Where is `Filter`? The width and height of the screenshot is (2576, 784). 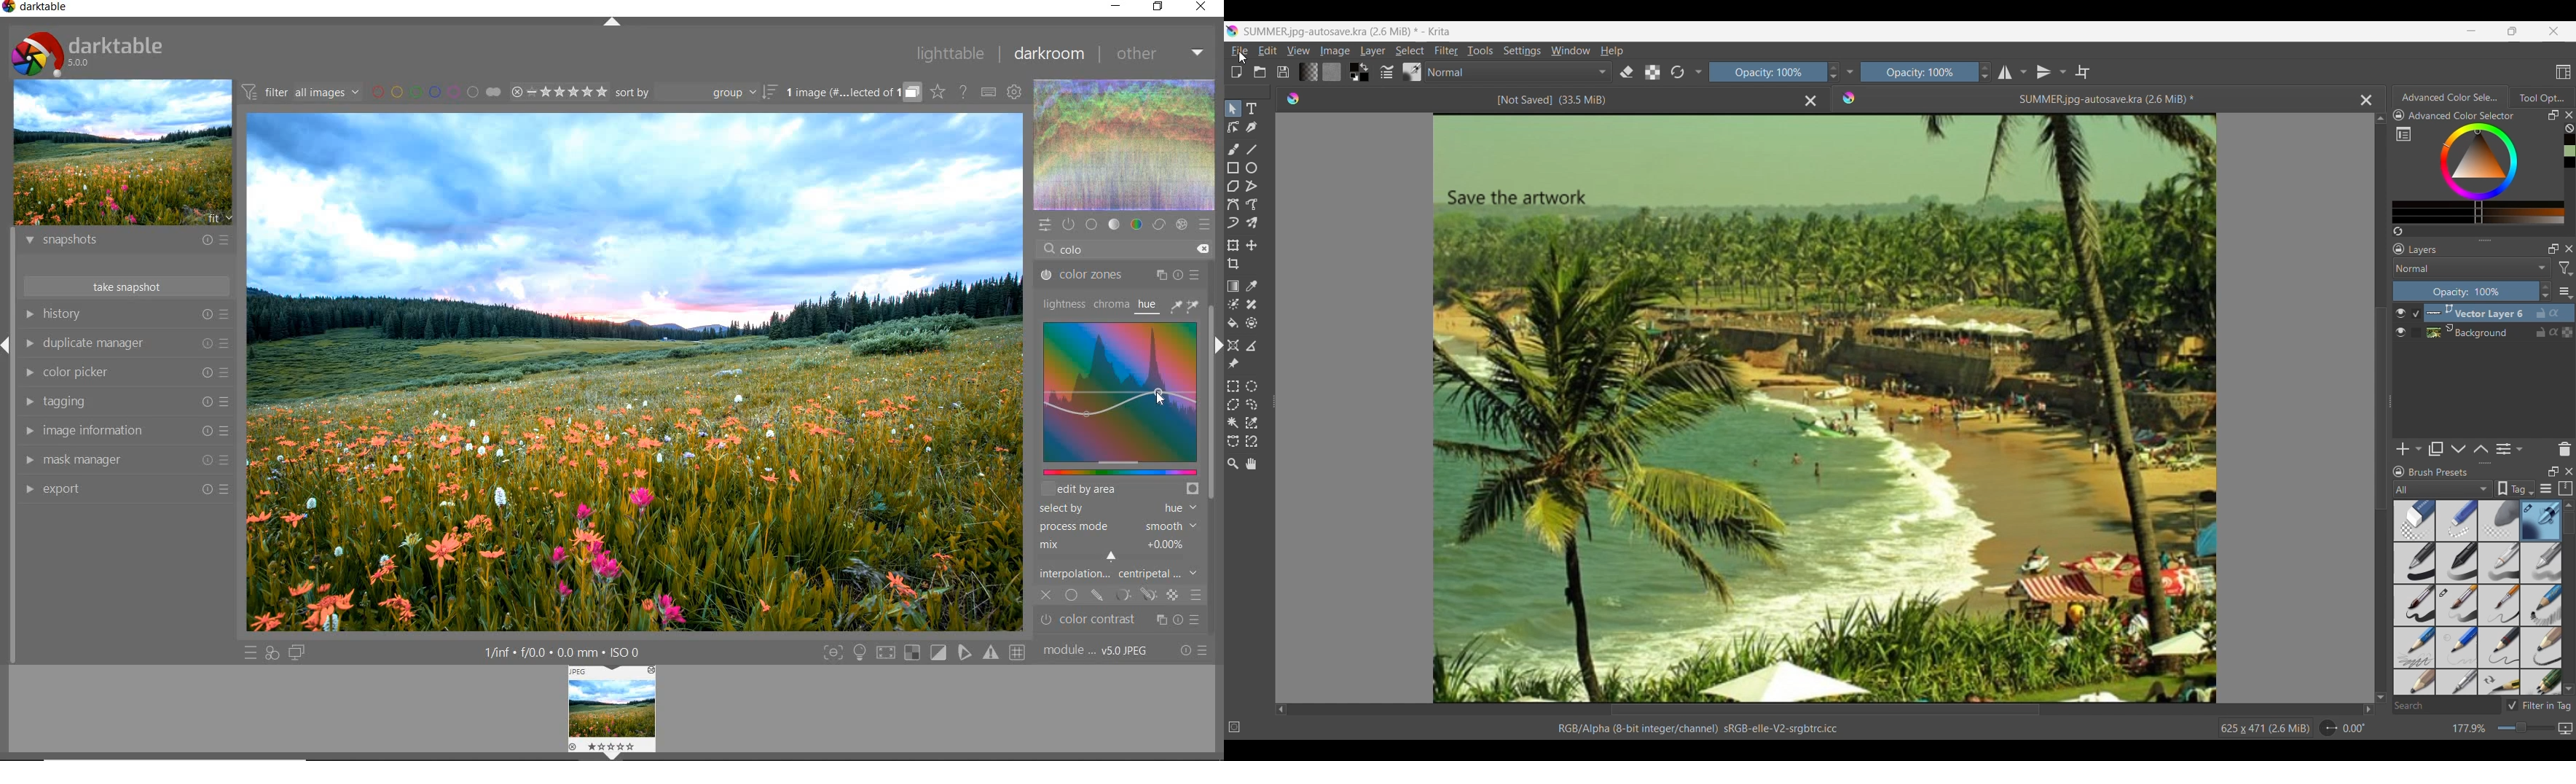 Filter is located at coordinates (1447, 50).